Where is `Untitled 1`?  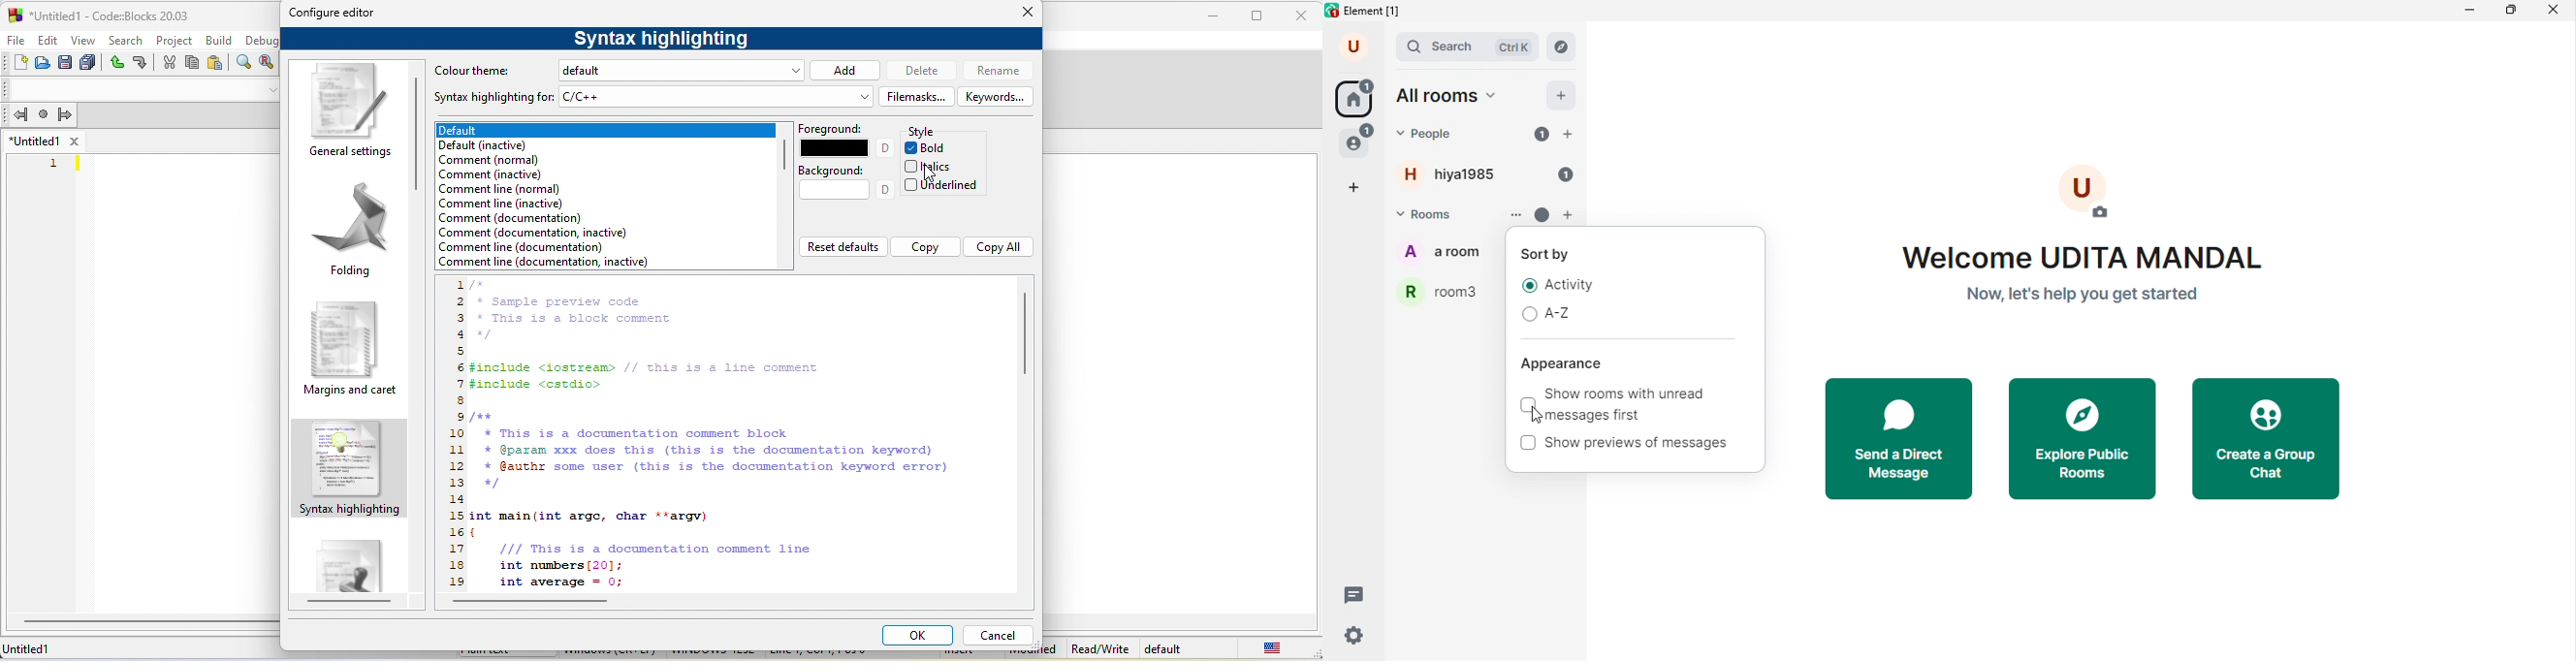
Untitled 1 is located at coordinates (31, 650).